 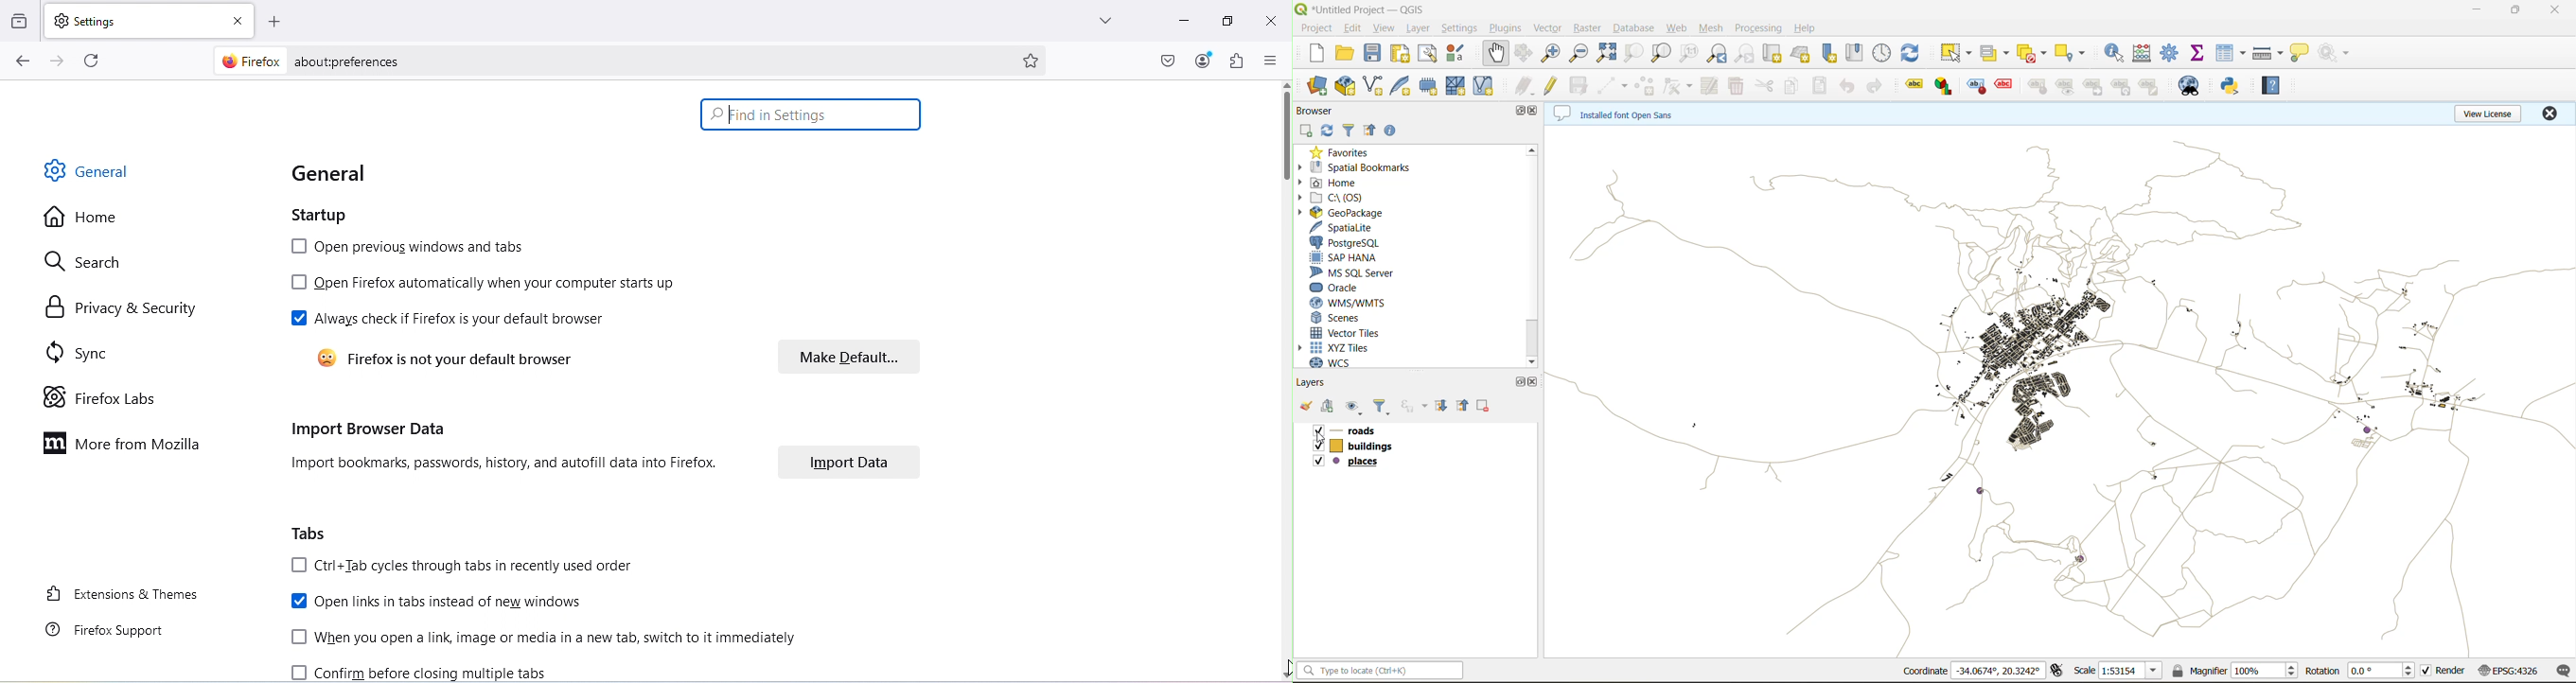 I want to click on Open firefox automatically when your computer starts up, so click(x=492, y=285).